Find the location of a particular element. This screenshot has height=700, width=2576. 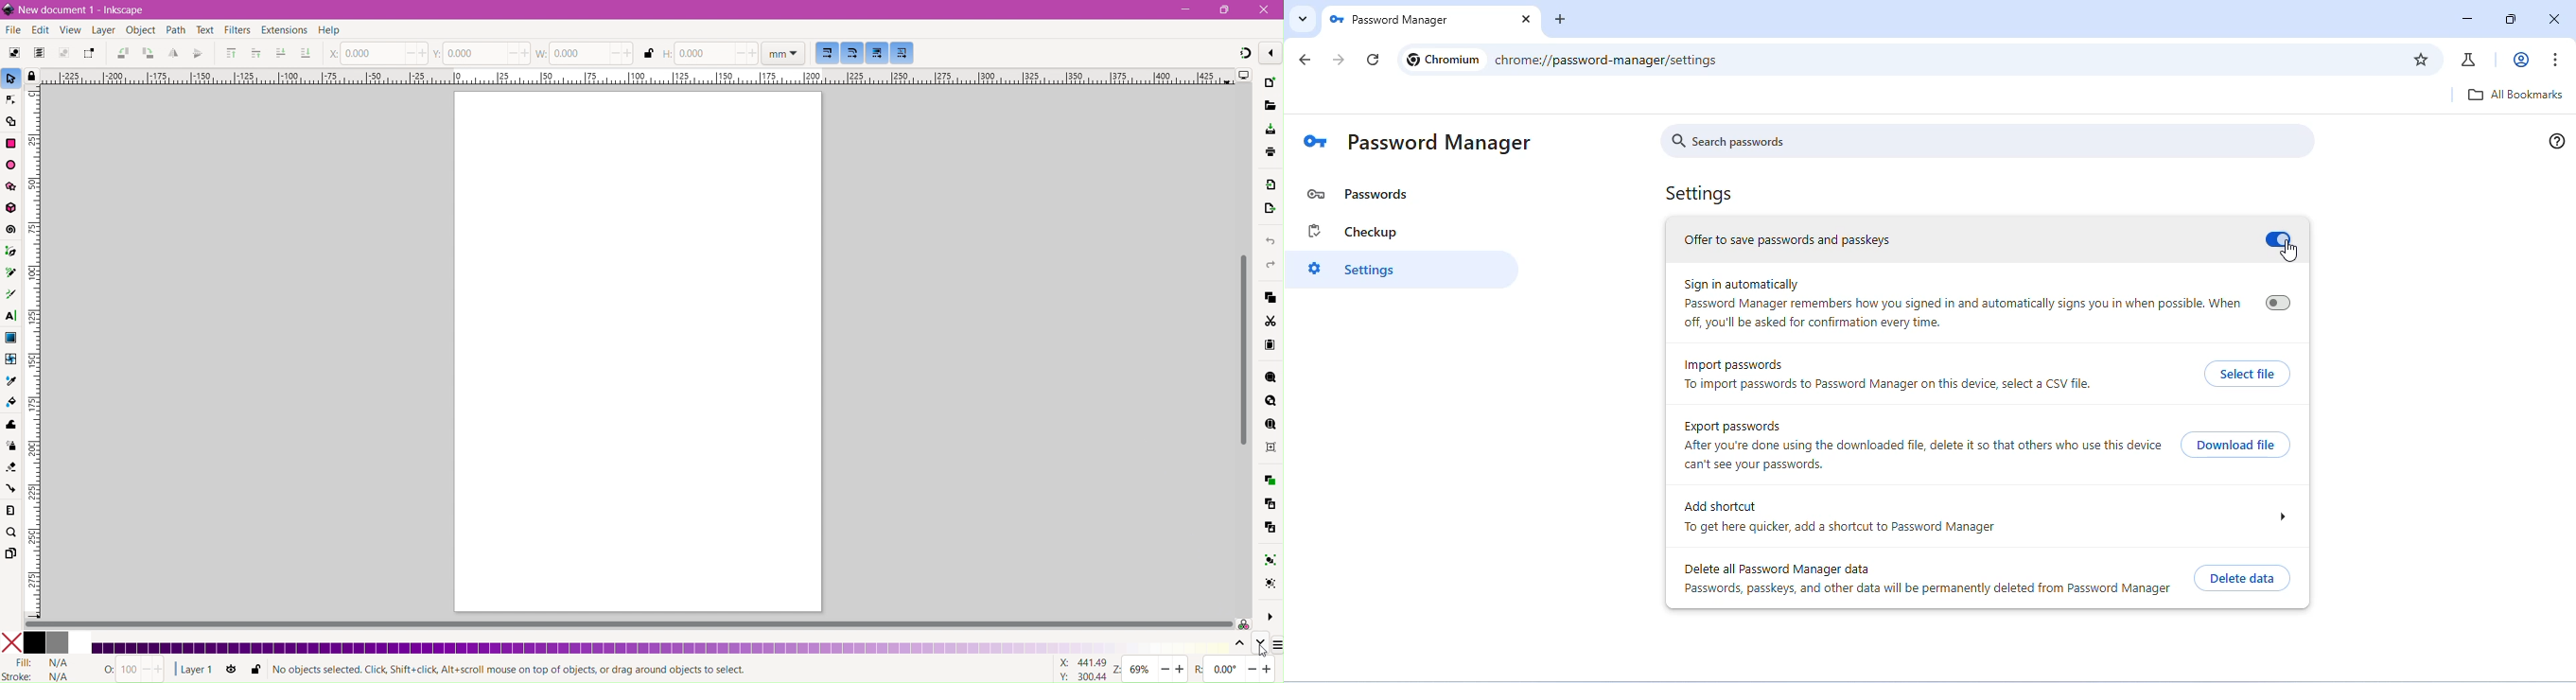

Object Flip Vertical is located at coordinates (198, 54).